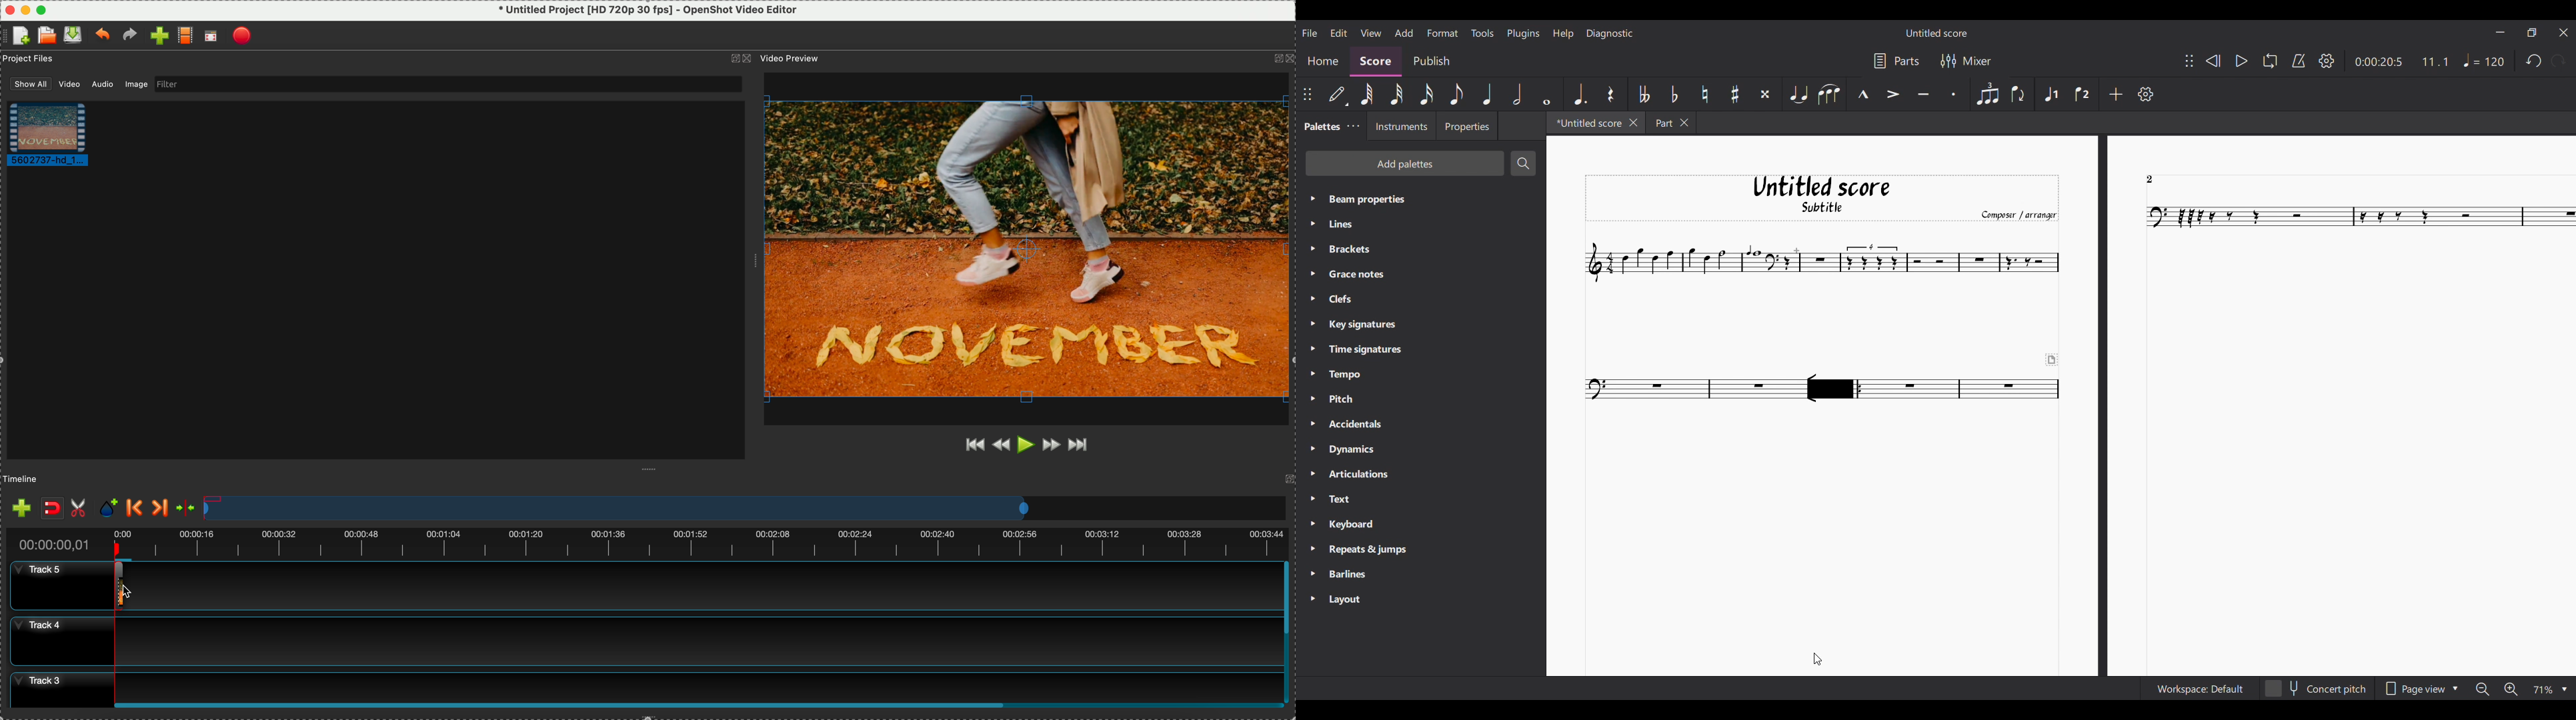  Describe the element at coordinates (111, 508) in the screenshot. I see `add mark` at that location.